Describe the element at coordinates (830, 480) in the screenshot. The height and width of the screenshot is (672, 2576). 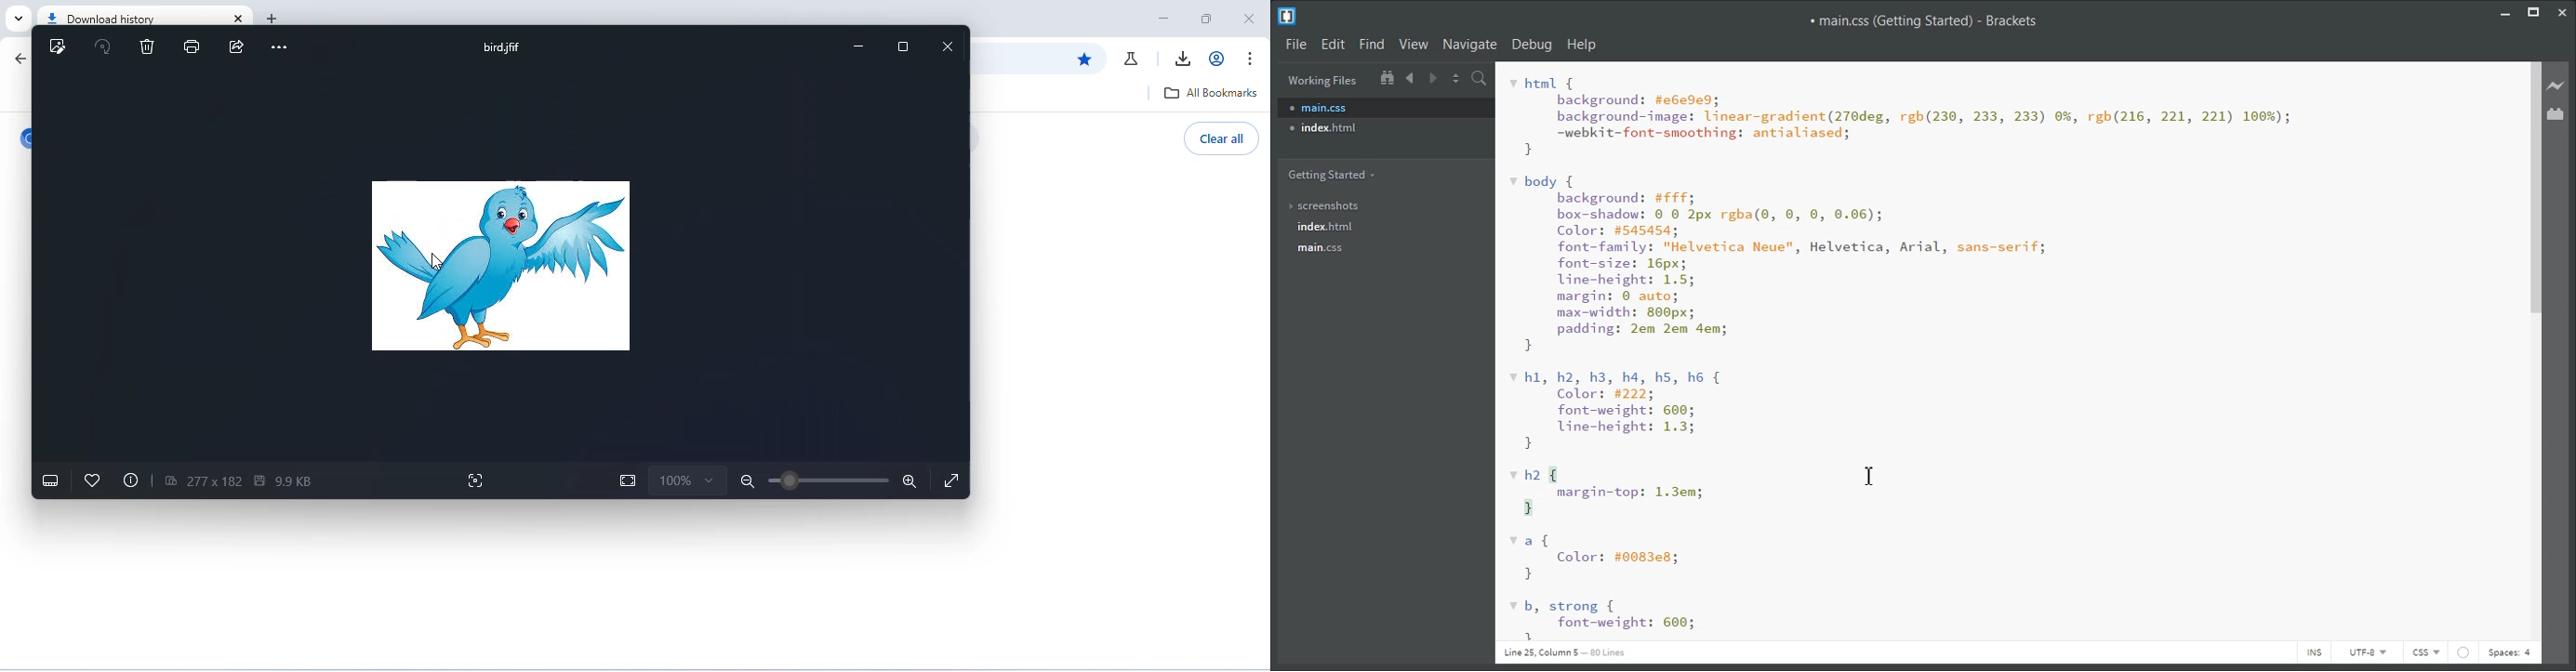
I see `zoom` at that location.